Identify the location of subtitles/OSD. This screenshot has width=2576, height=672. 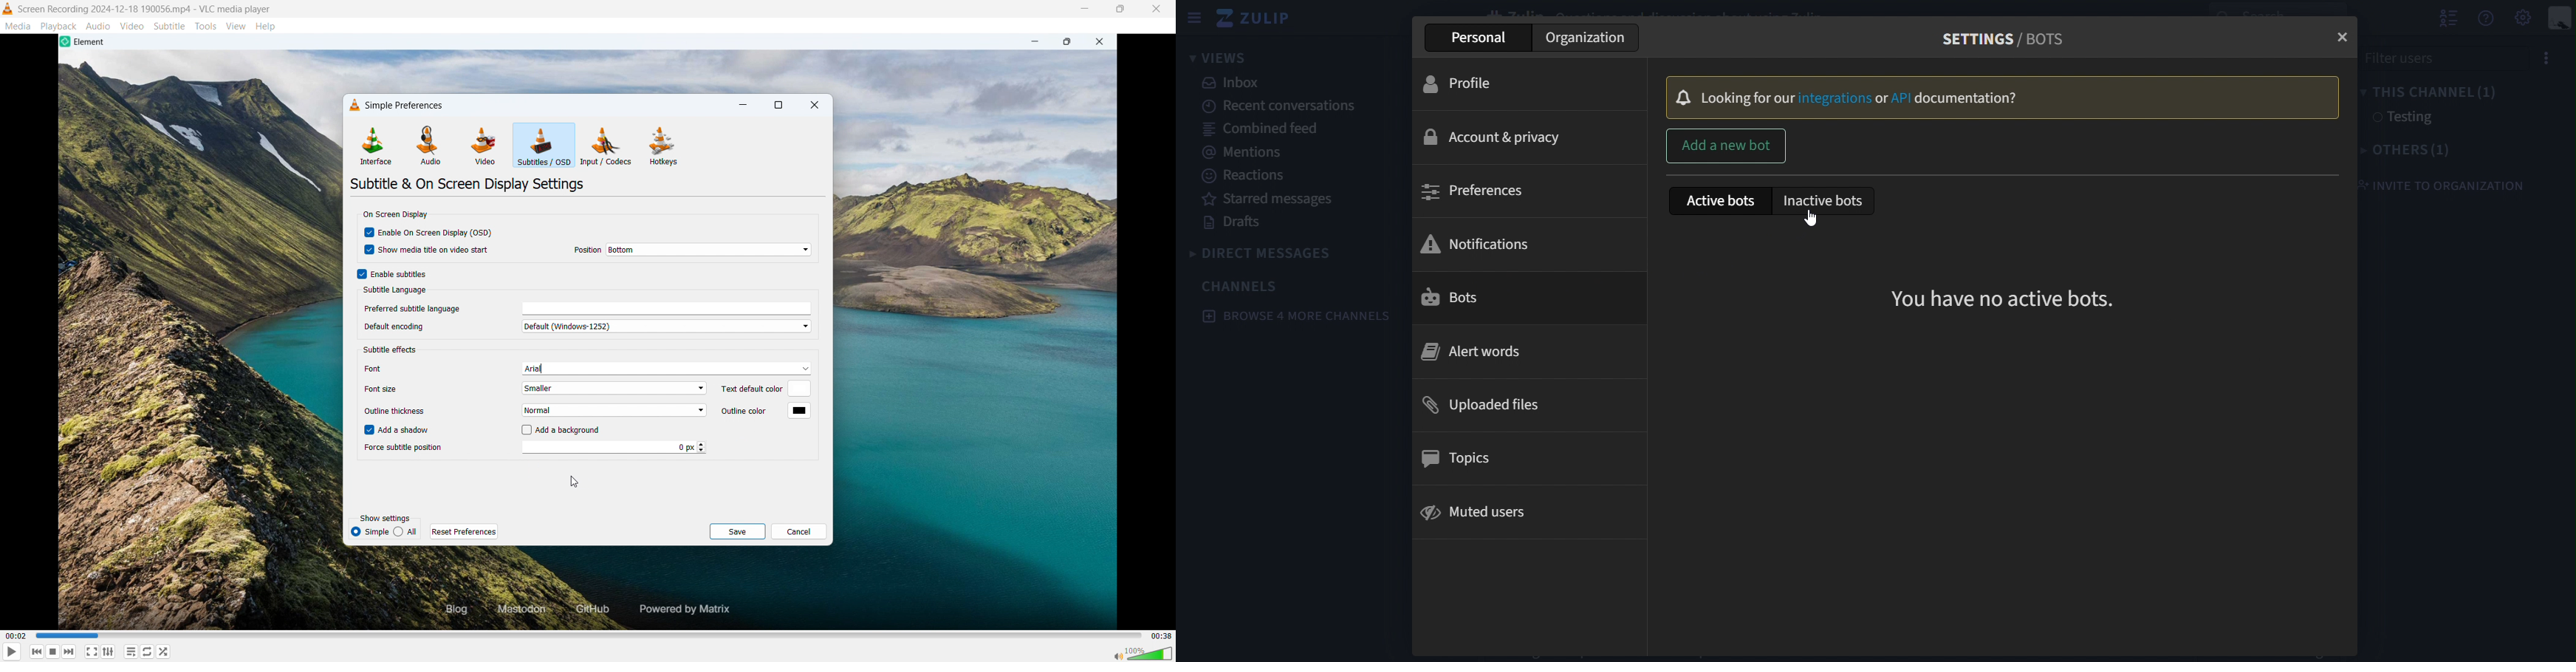
(544, 145).